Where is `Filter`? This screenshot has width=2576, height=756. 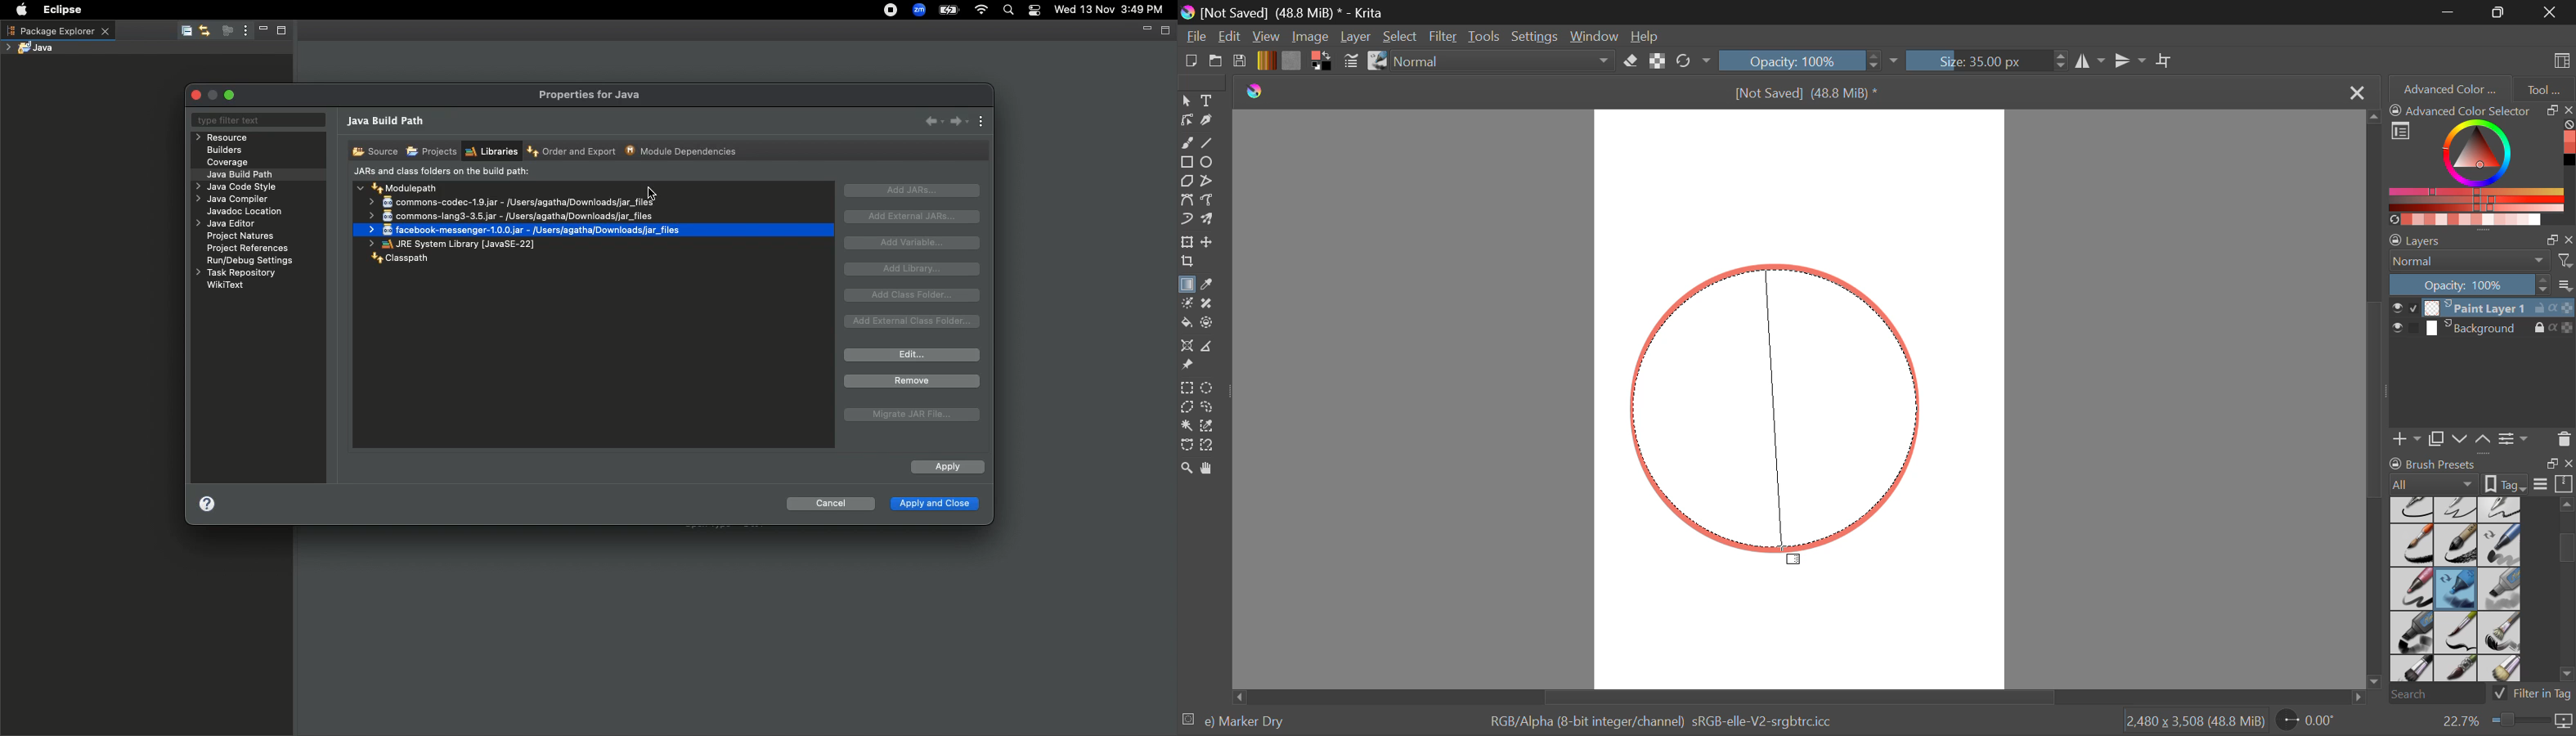 Filter is located at coordinates (1445, 37).